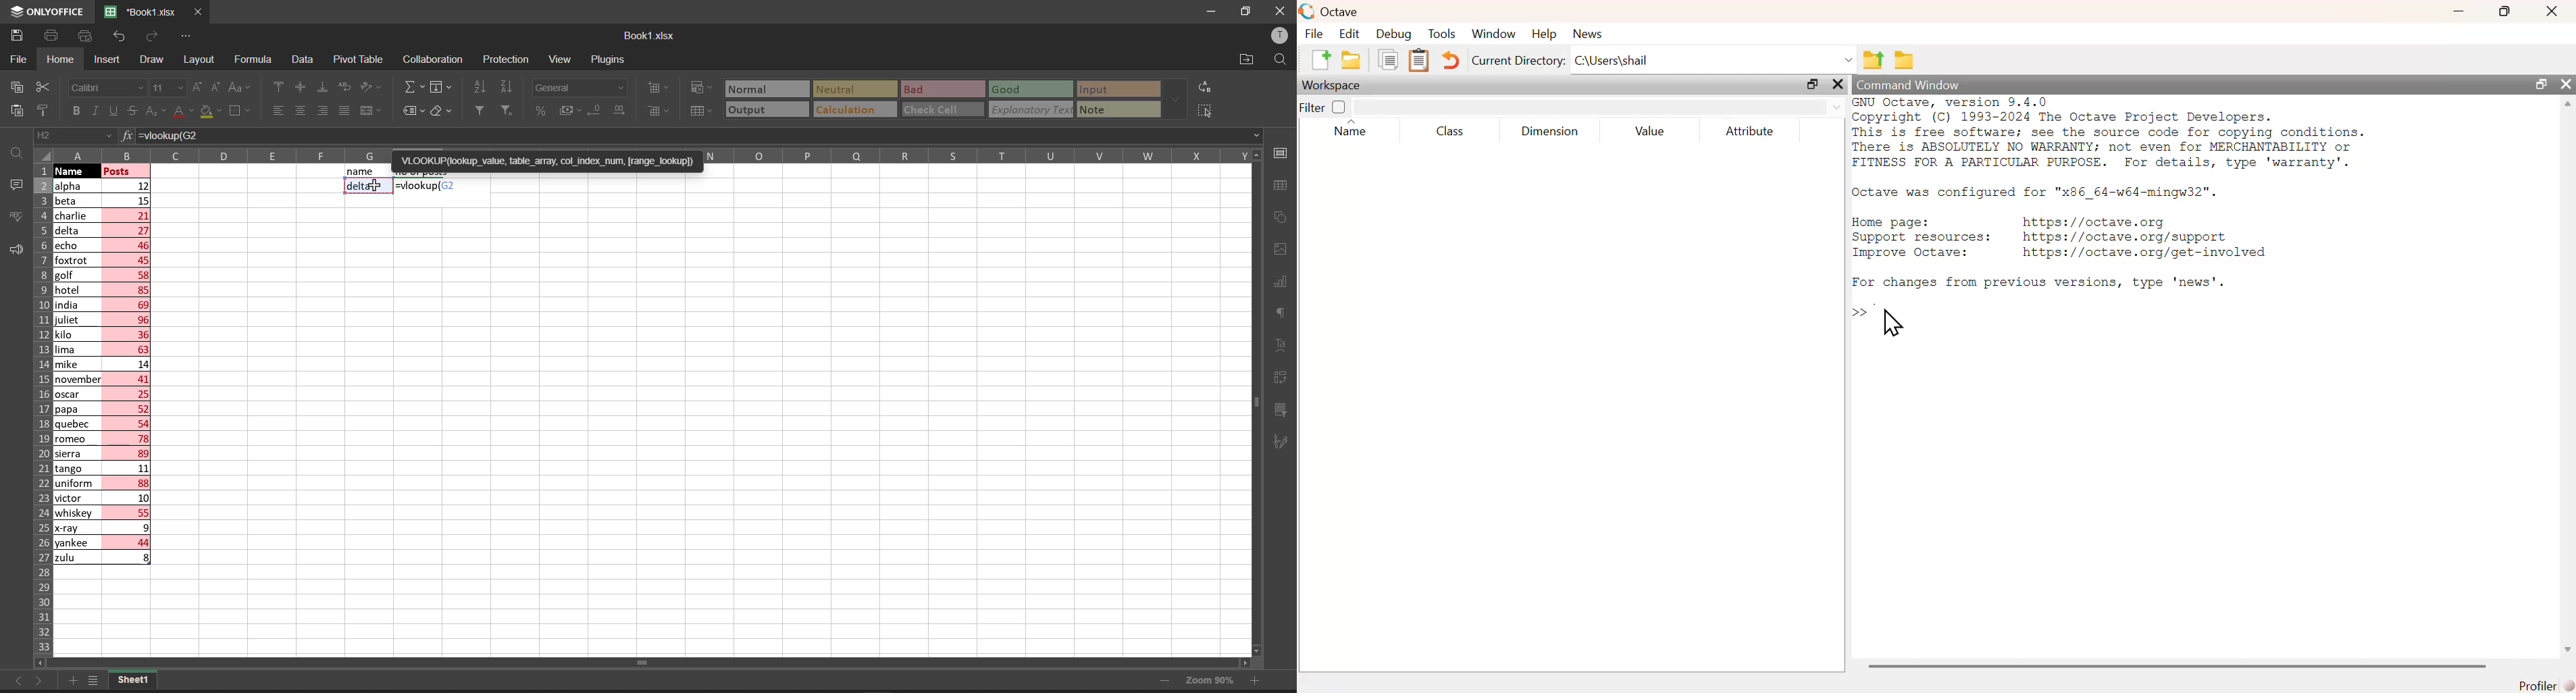  What do you see at coordinates (1241, 661) in the screenshot?
I see `scroll right` at bounding box center [1241, 661].